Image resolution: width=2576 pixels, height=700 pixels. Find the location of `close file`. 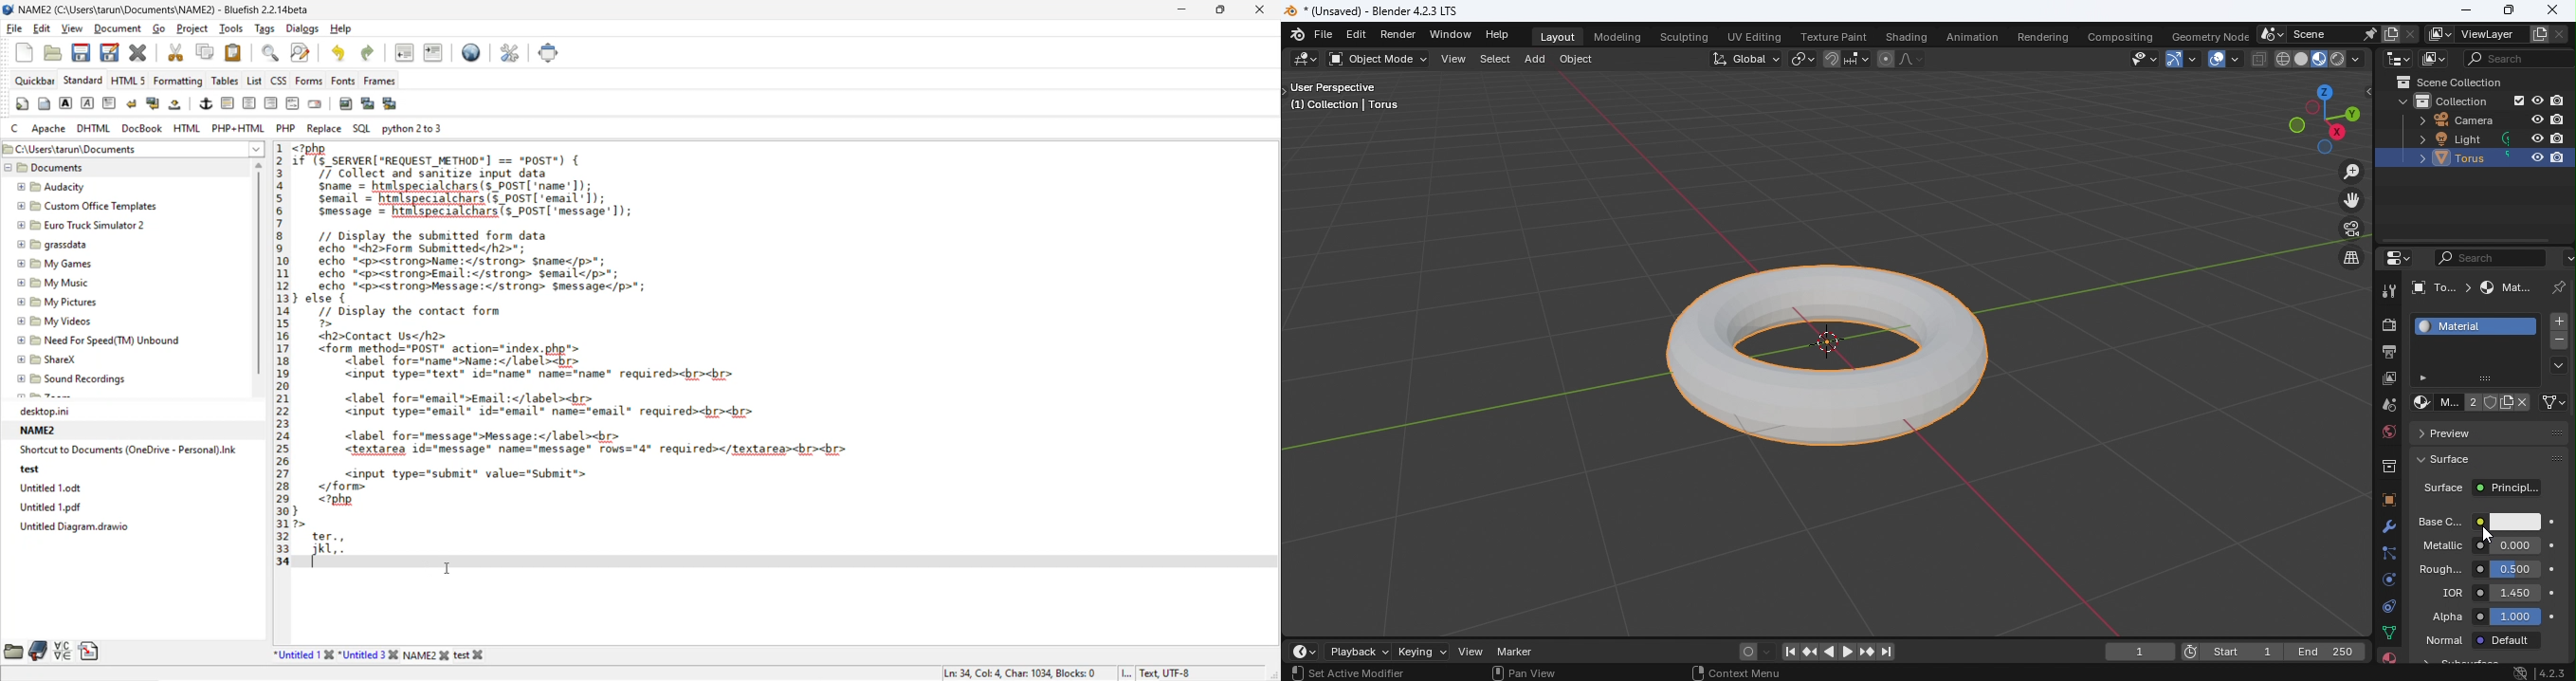

close file is located at coordinates (140, 55).